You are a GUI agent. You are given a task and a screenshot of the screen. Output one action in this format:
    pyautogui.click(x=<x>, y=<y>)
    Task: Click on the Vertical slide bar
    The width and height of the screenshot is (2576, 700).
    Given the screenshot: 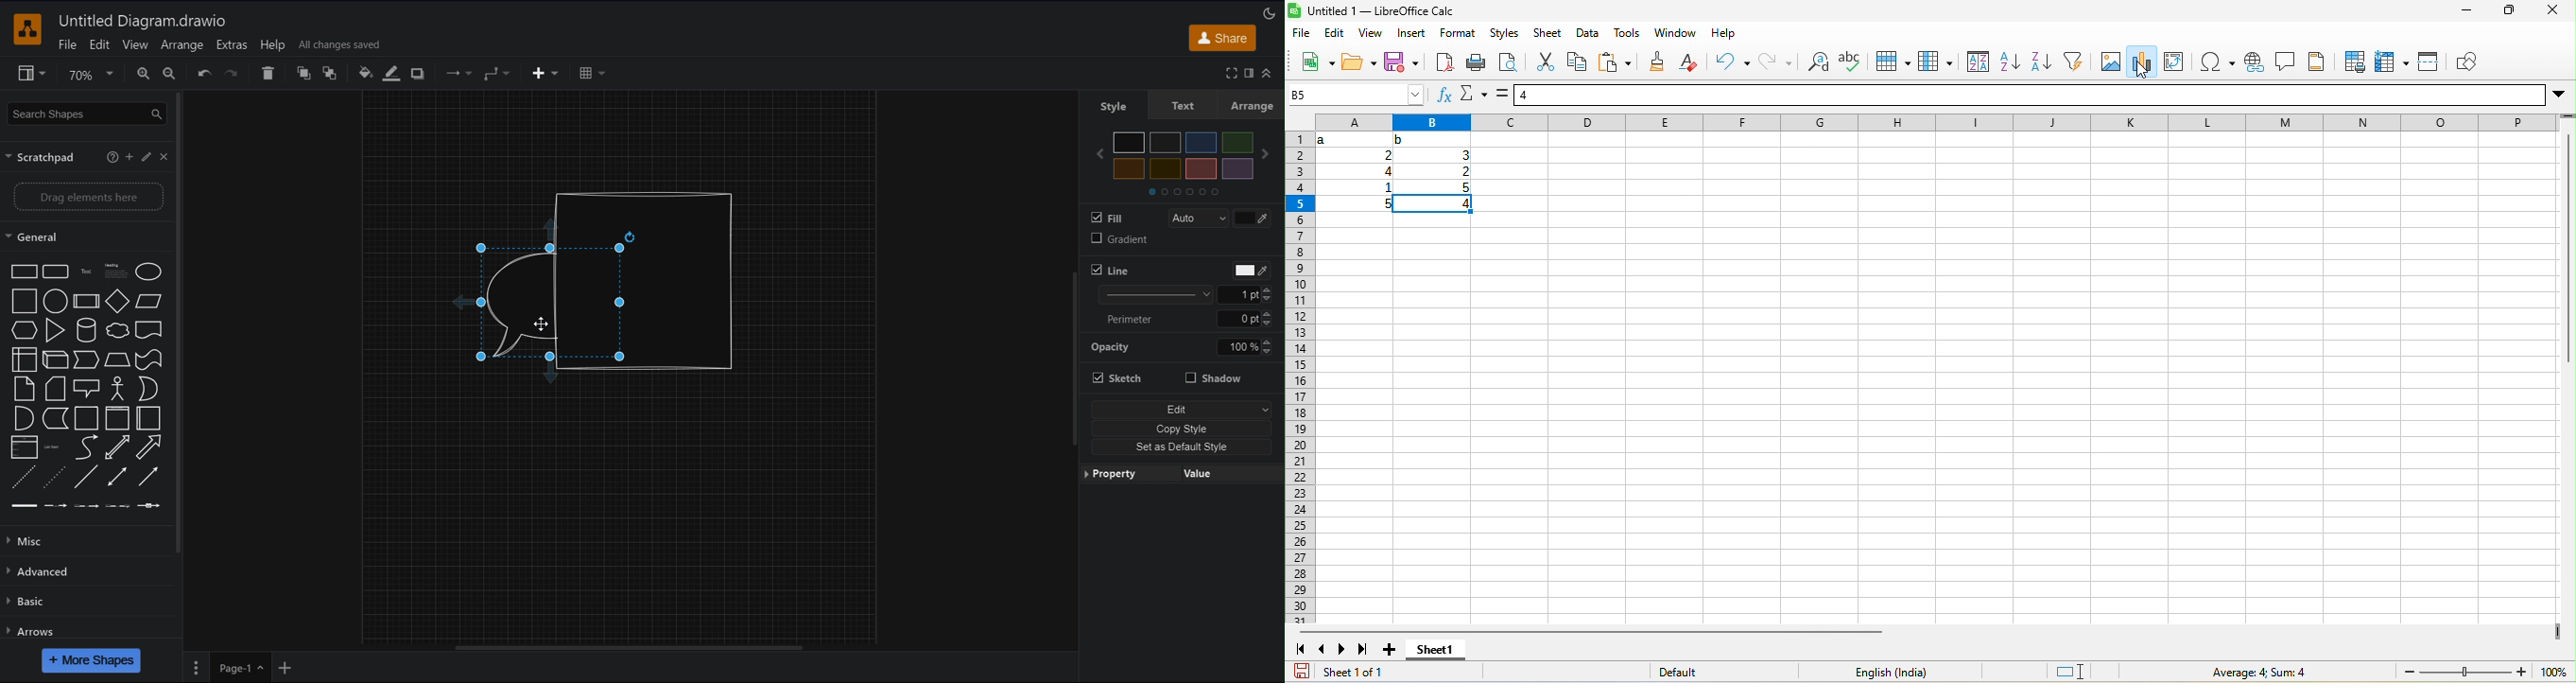 What is the action you would take?
    pyautogui.click(x=1075, y=359)
    